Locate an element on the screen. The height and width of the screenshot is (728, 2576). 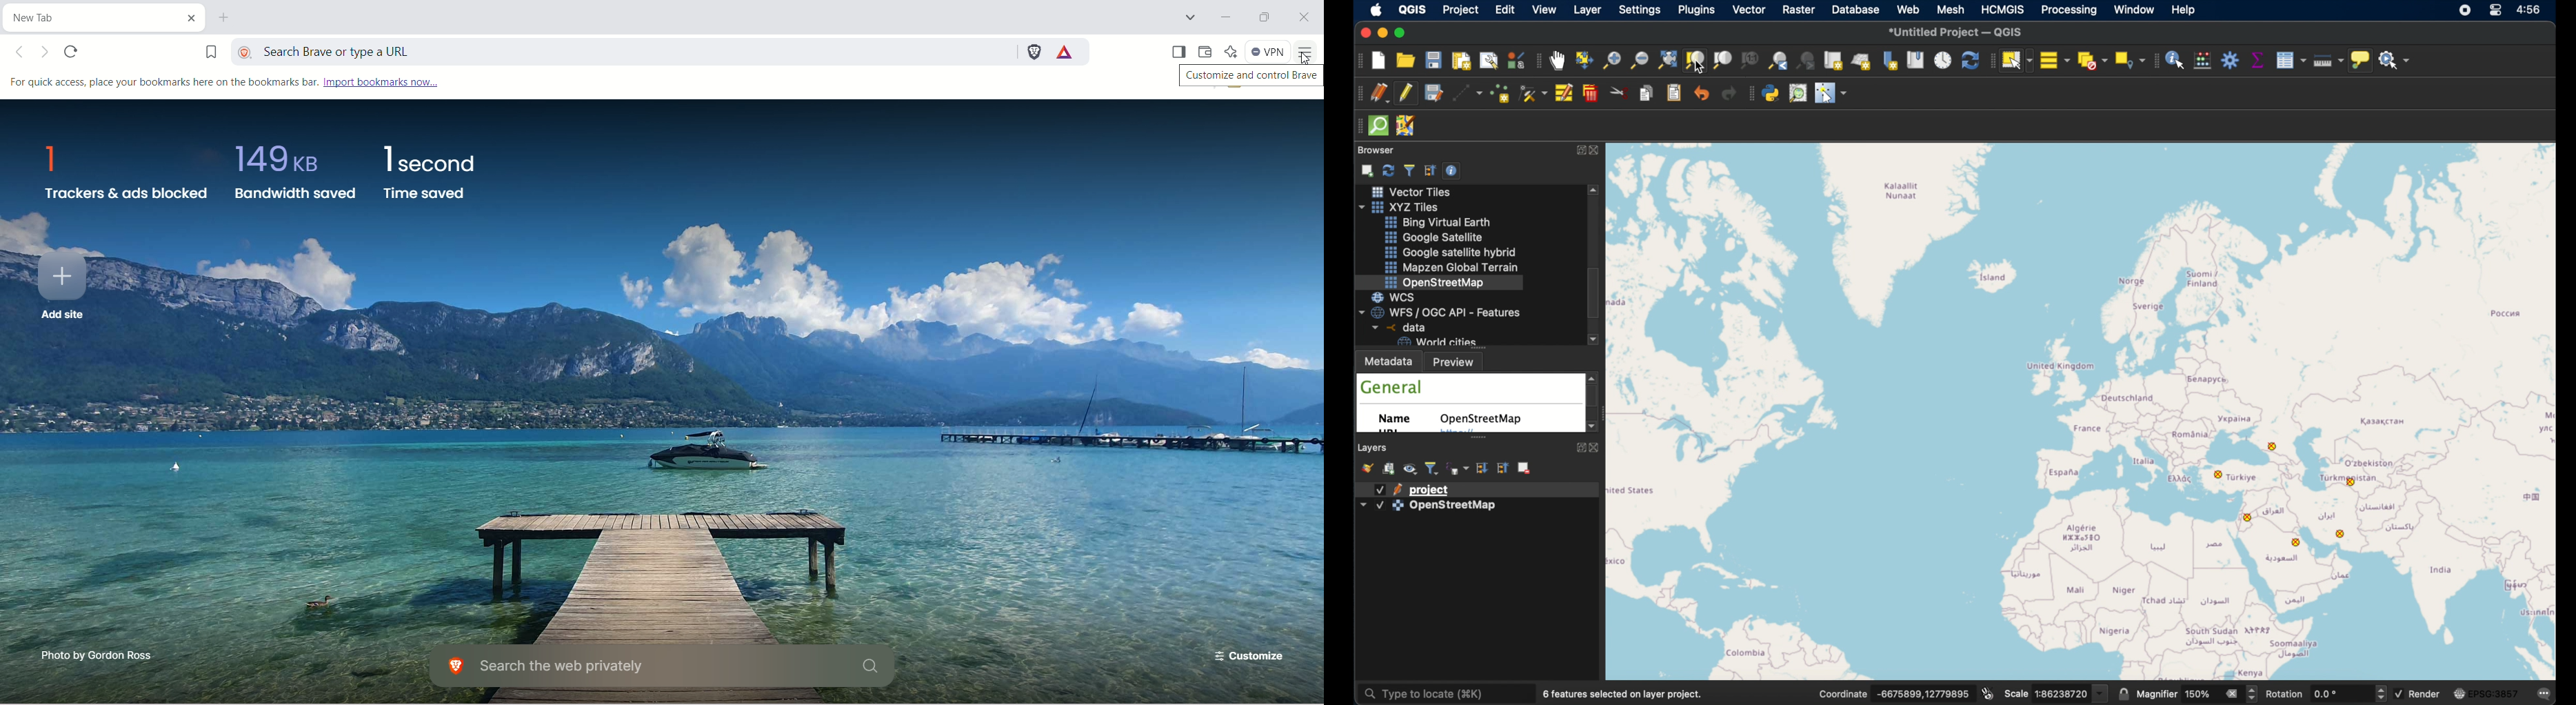
mapzen global terrain is located at coordinates (1454, 268).